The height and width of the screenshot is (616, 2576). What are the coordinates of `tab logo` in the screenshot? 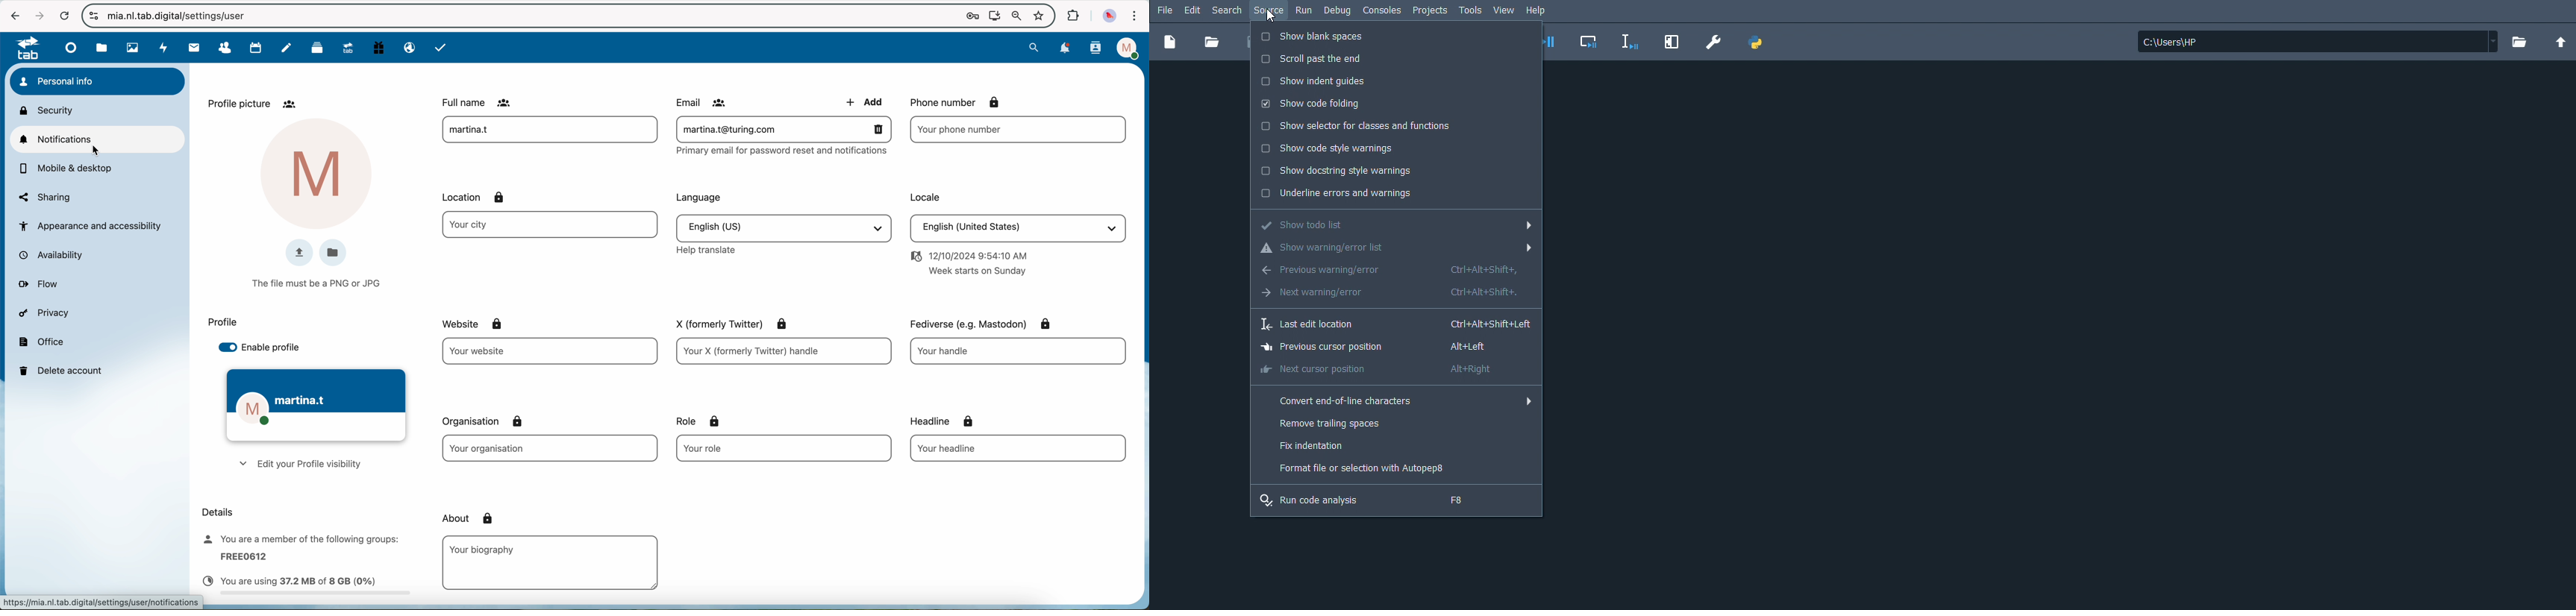 It's located at (24, 49).